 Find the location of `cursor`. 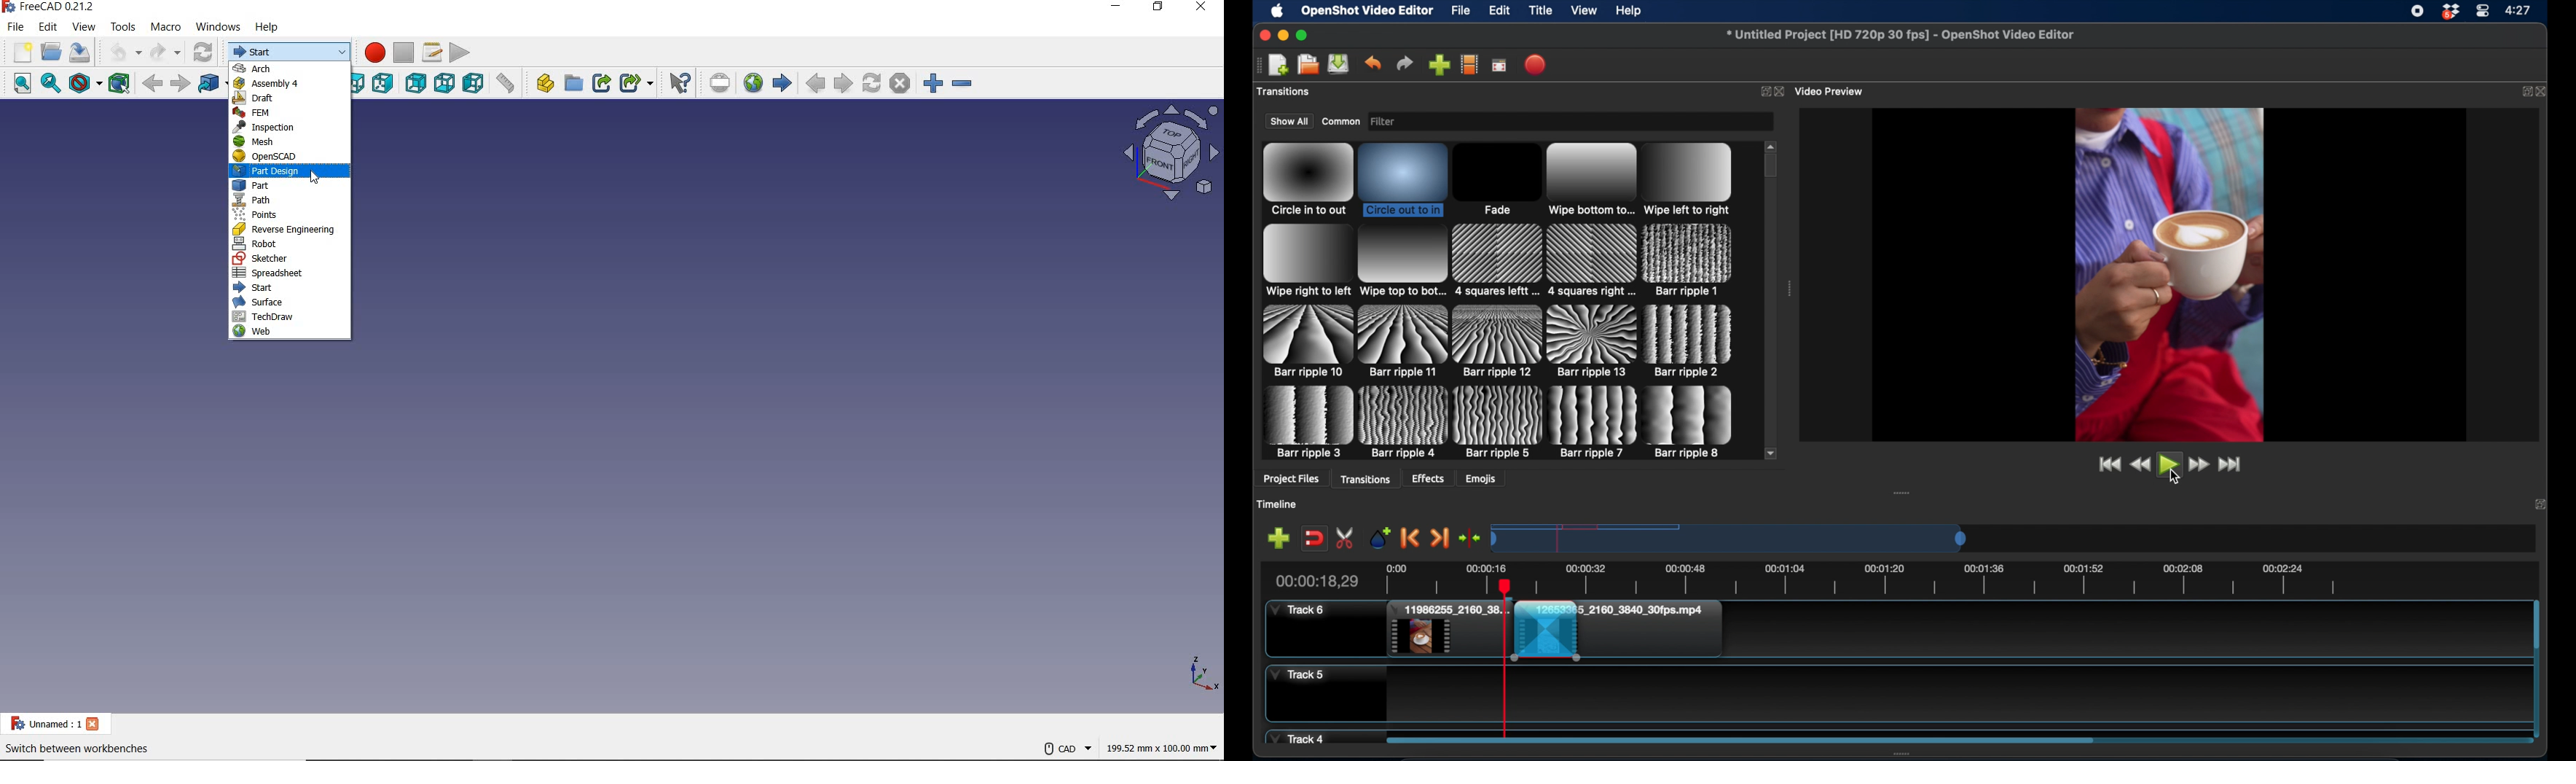

cursor is located at coordinates (313, 175).